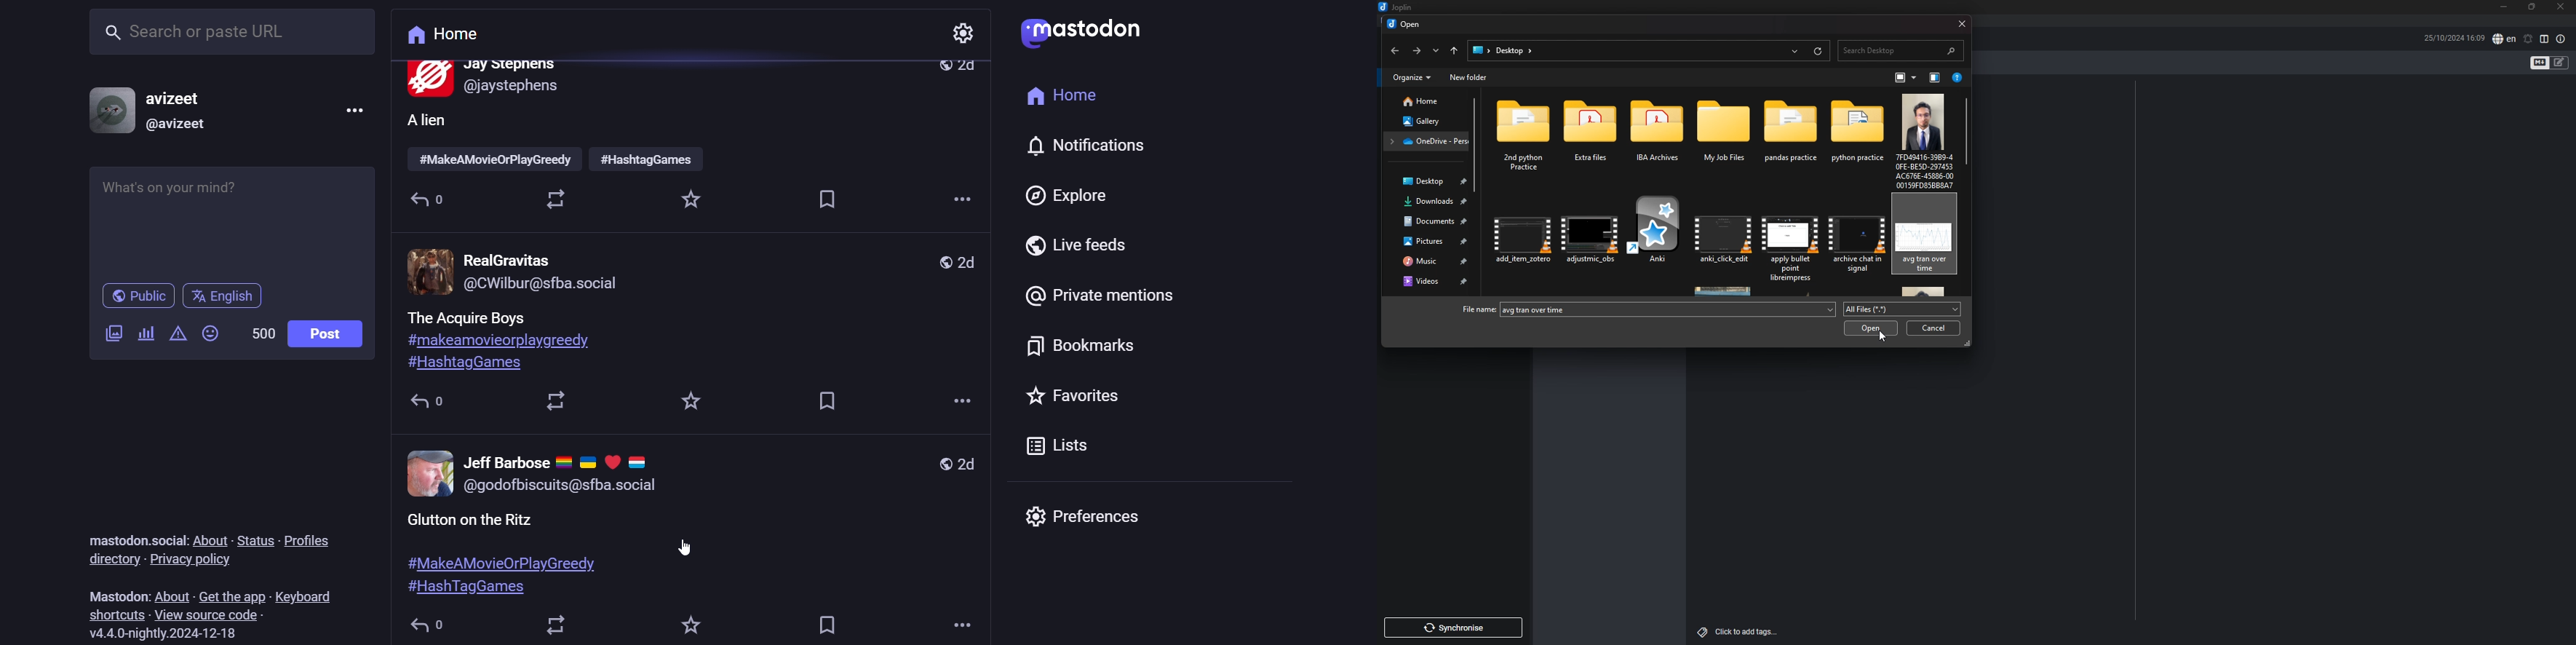  I want to click on word limit, so click(263, 334).